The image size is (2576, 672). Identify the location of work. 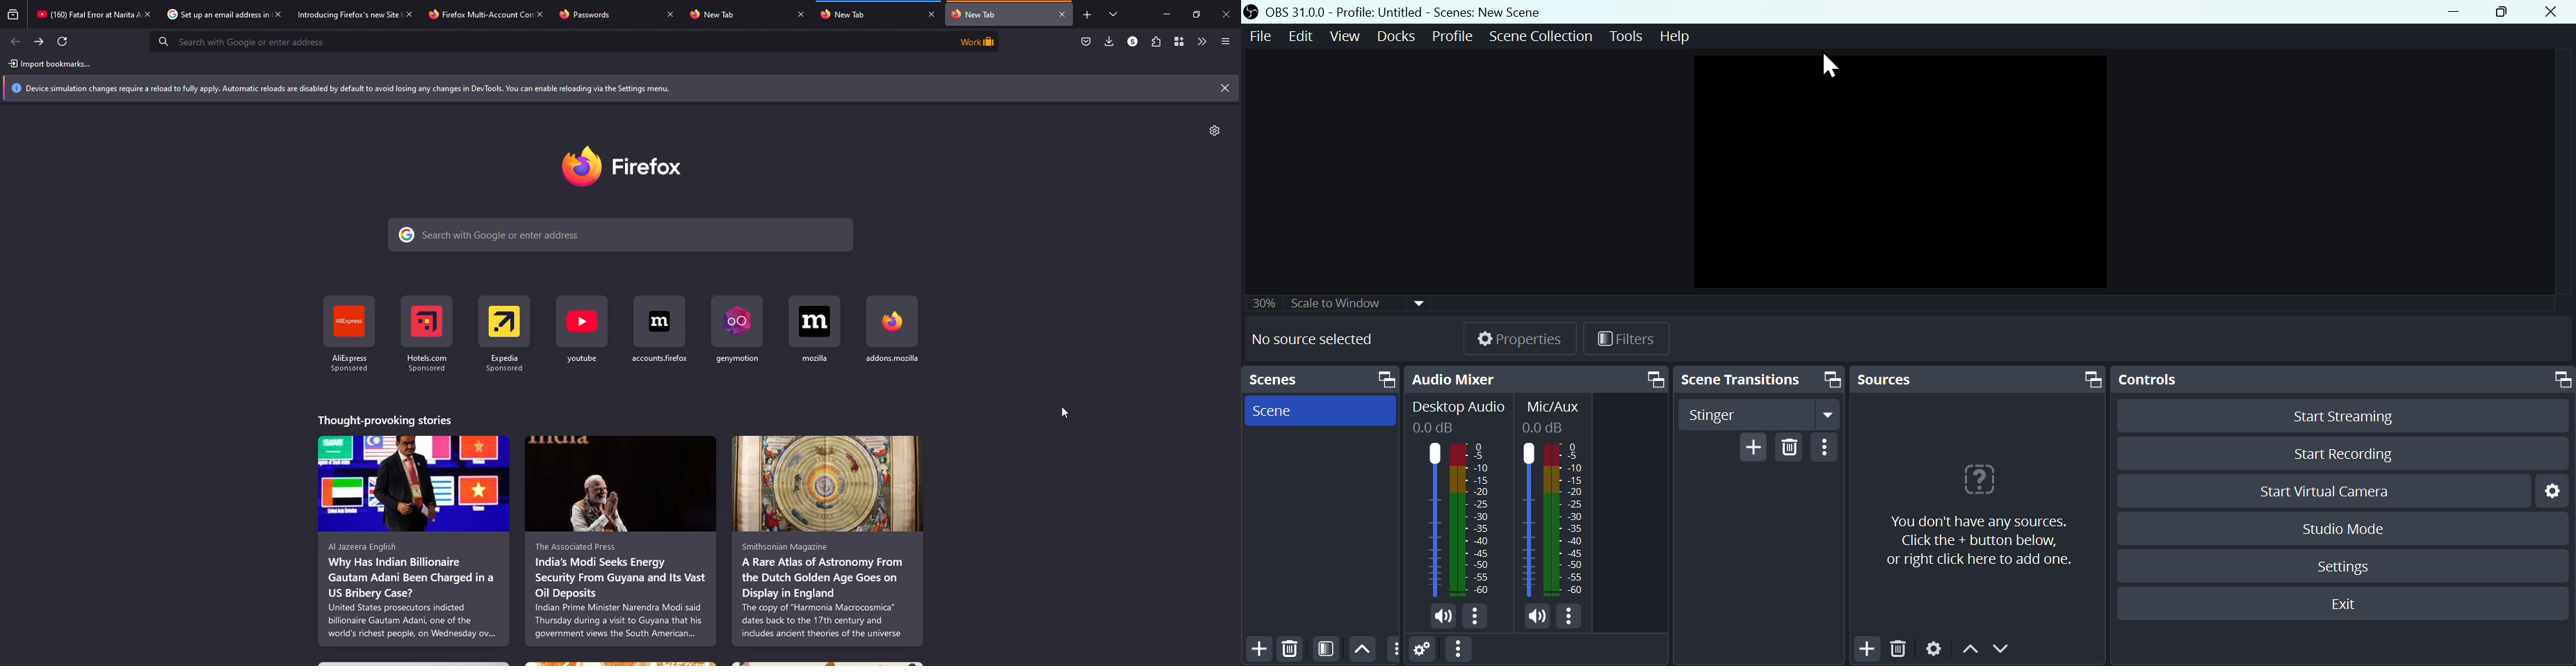
(976, 41).